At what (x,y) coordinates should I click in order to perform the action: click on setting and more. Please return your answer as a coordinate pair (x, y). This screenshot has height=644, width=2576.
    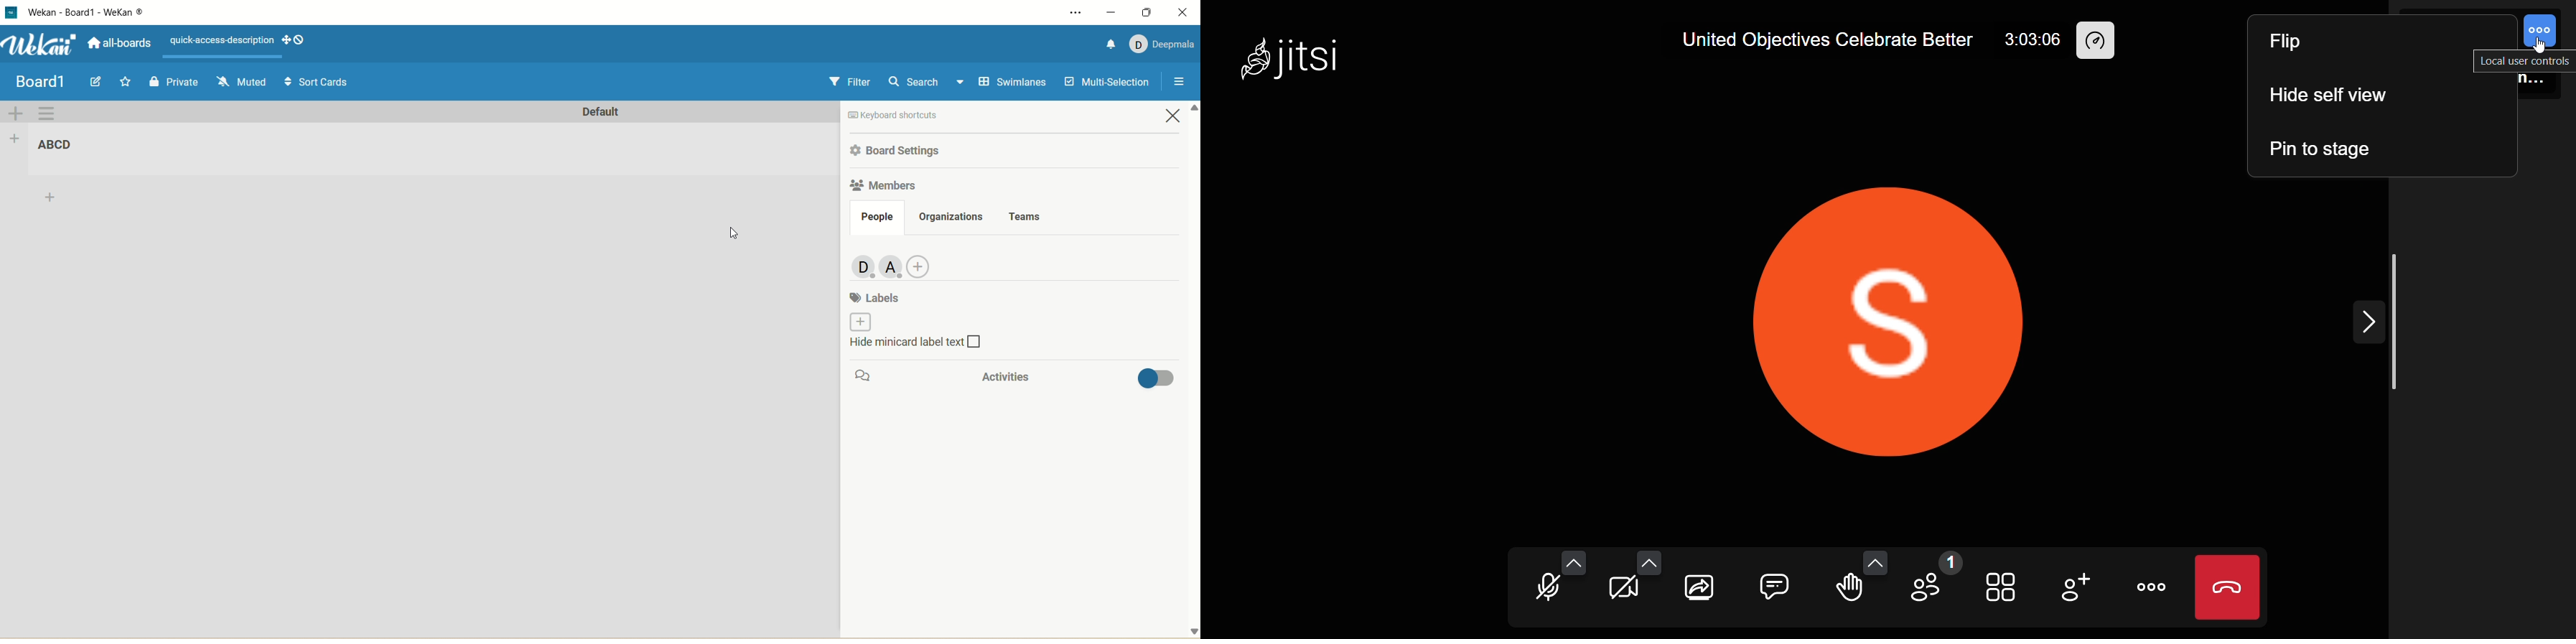
    Looking at the image, I should click on (1070, 11).